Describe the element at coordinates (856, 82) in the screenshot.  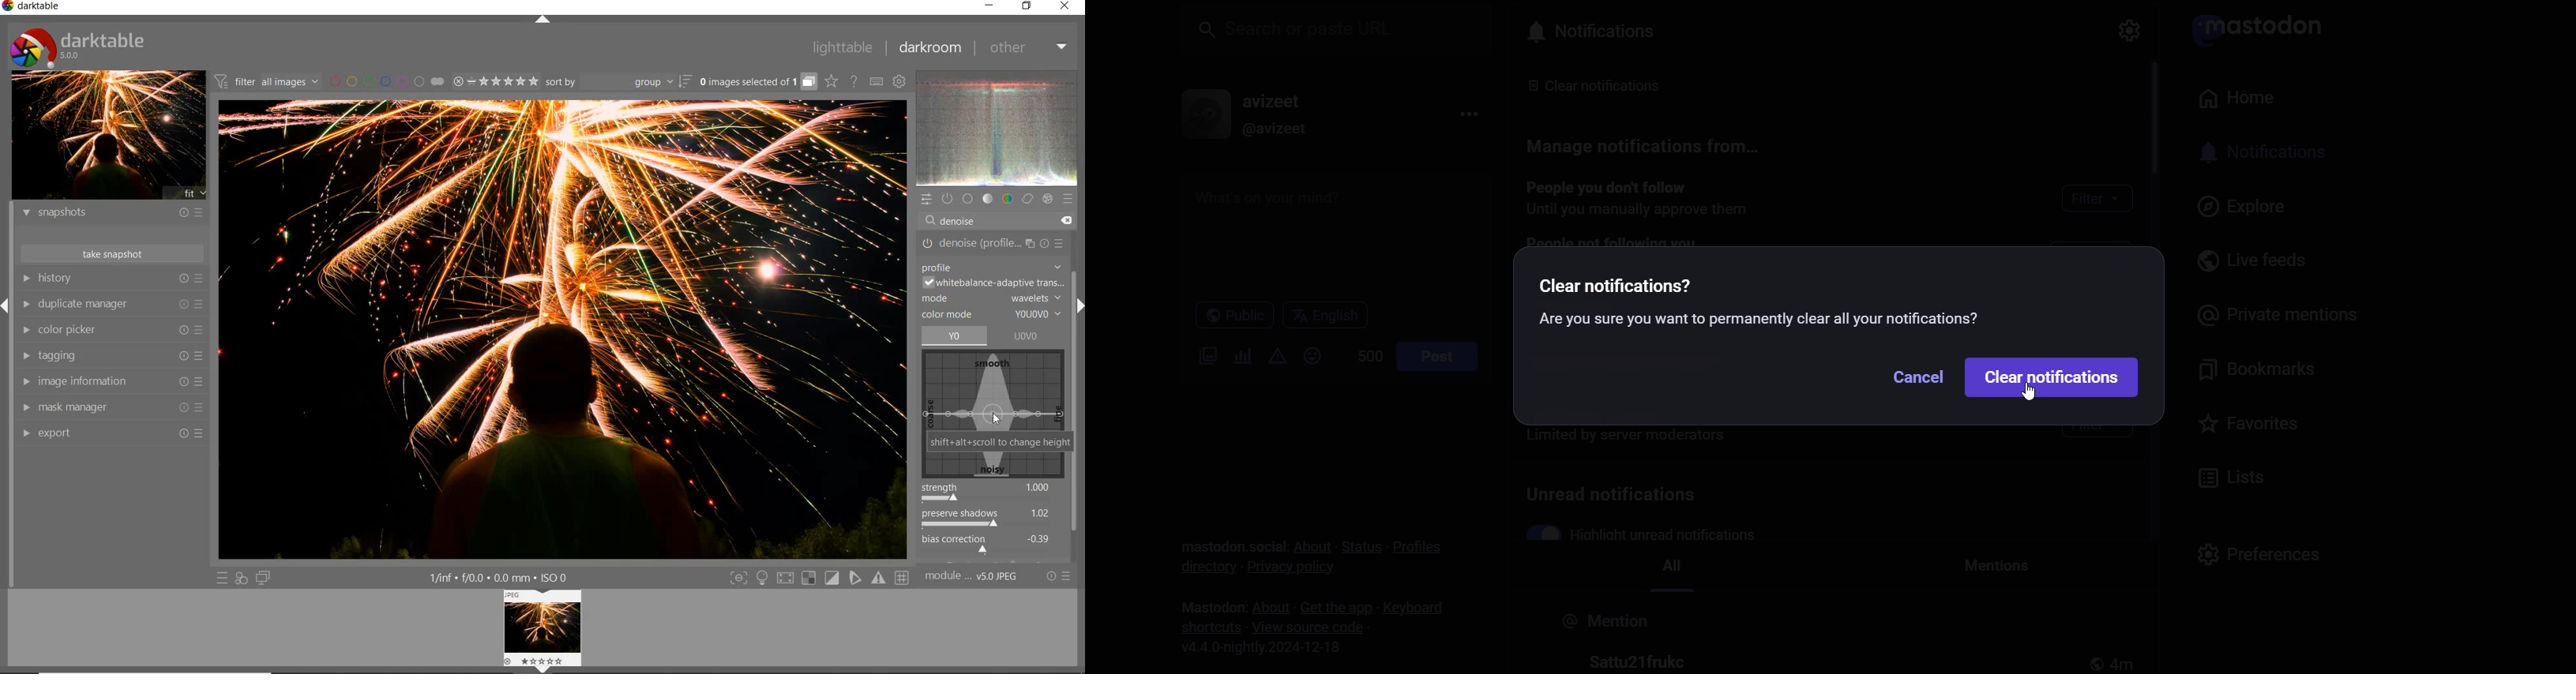
I see `enable online help` at that location.